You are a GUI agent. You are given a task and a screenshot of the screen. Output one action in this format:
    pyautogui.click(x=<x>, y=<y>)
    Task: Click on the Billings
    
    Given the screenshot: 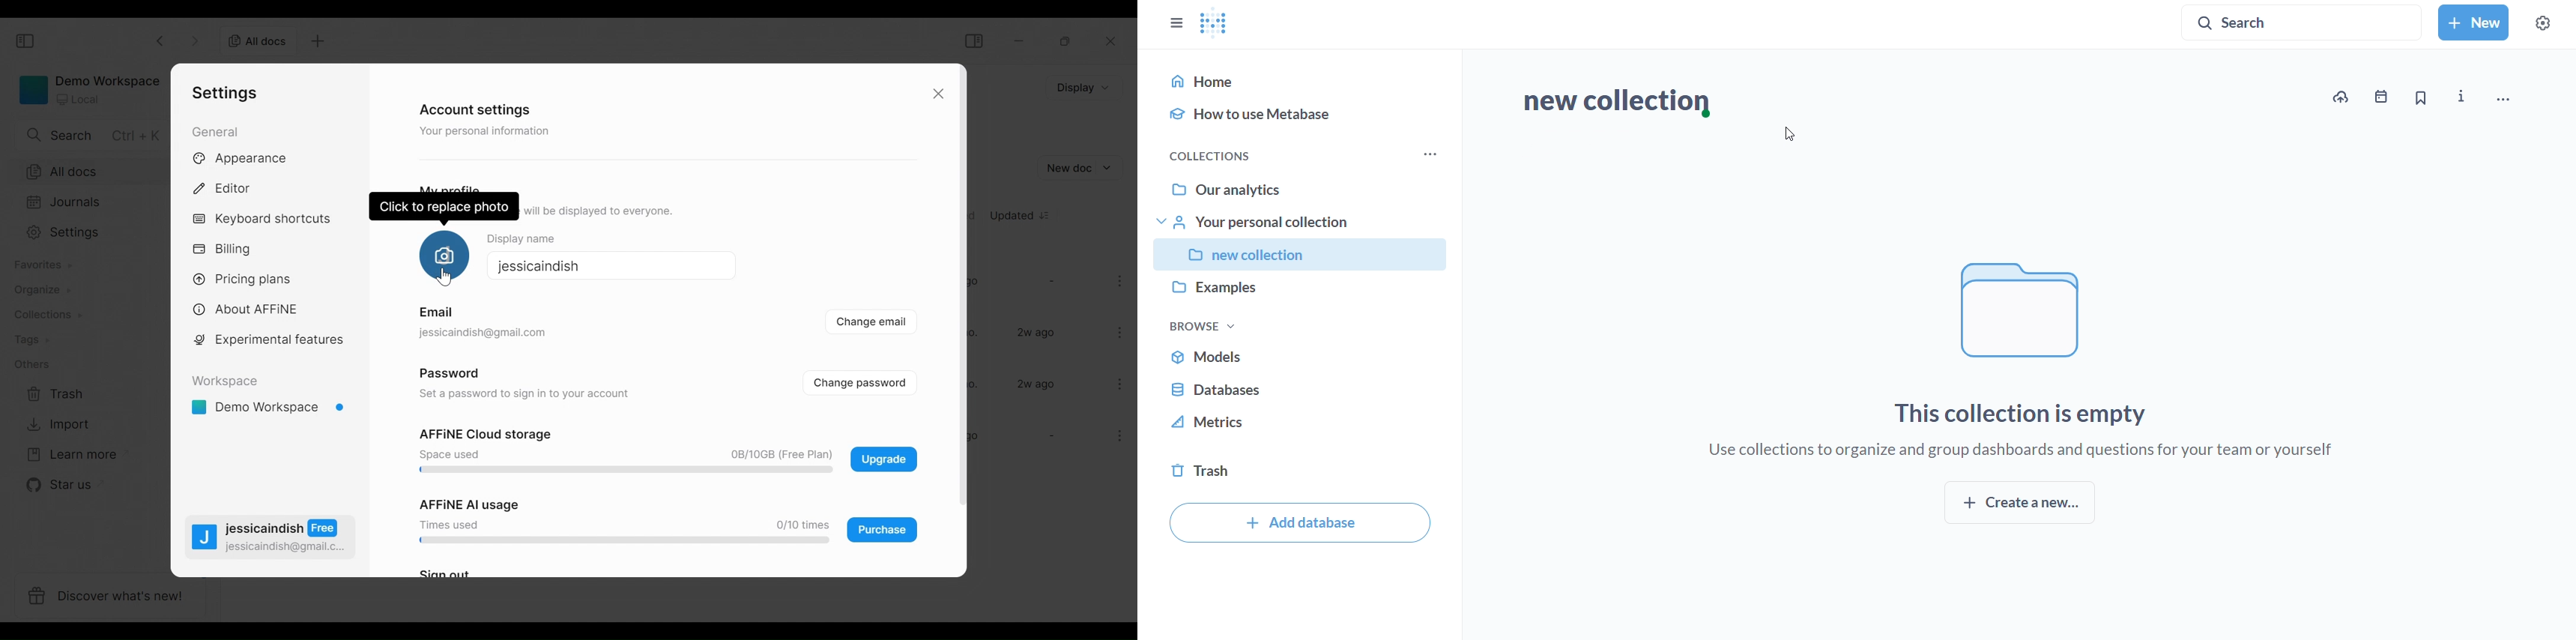 What is the action you would take?
    pyautogui.click(x=226, y=249)
    